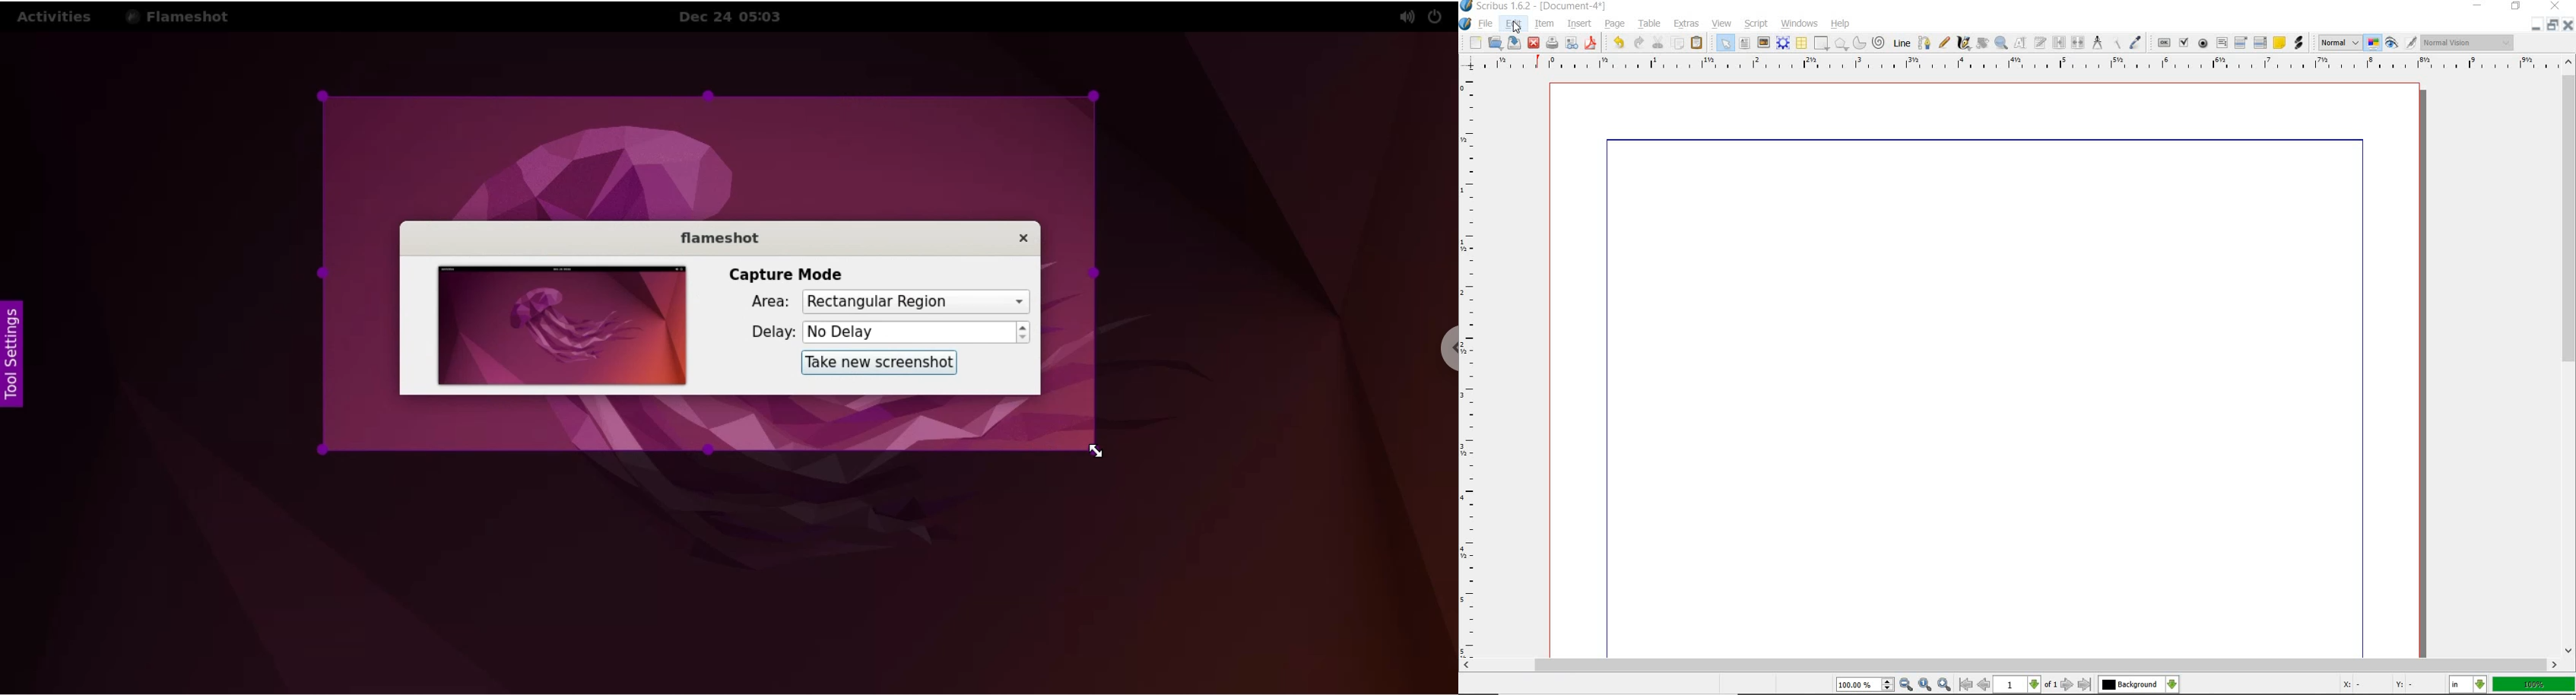  Describe the element at coordinates (1901, 43) in the screenshot. I see `line` at that location.